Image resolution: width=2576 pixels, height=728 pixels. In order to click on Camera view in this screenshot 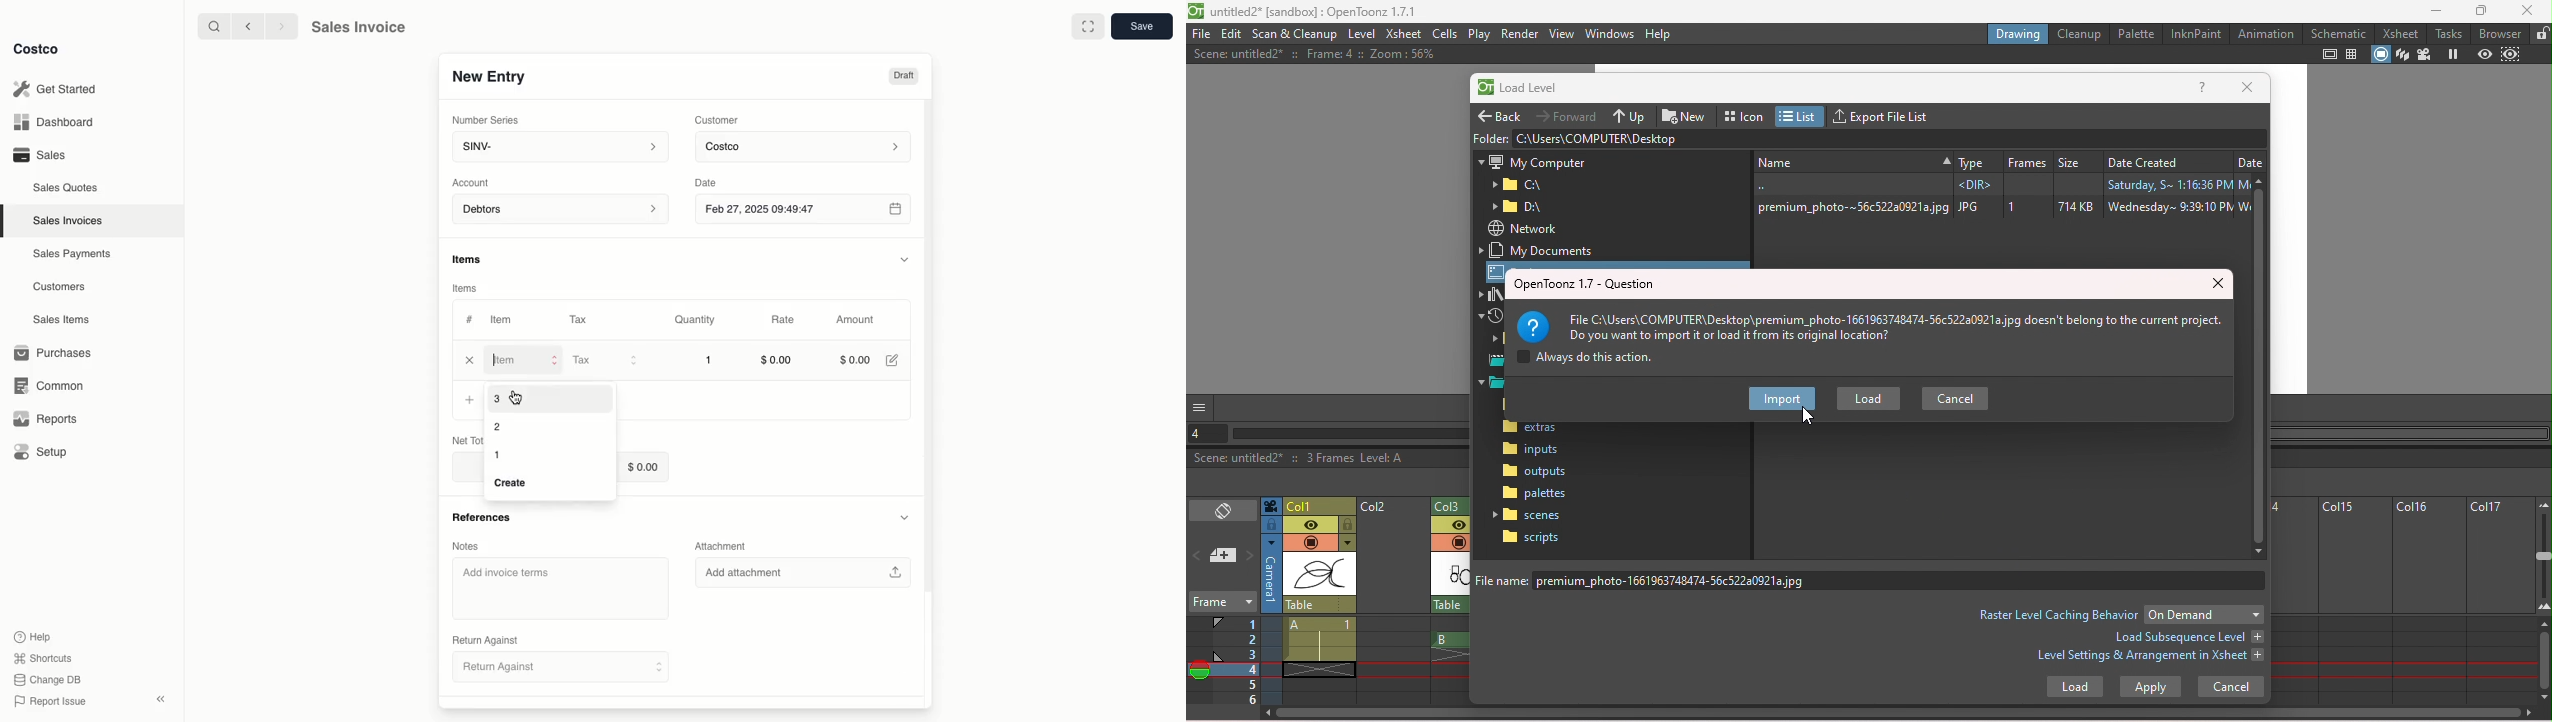, I will do `click(2424, 55)`.